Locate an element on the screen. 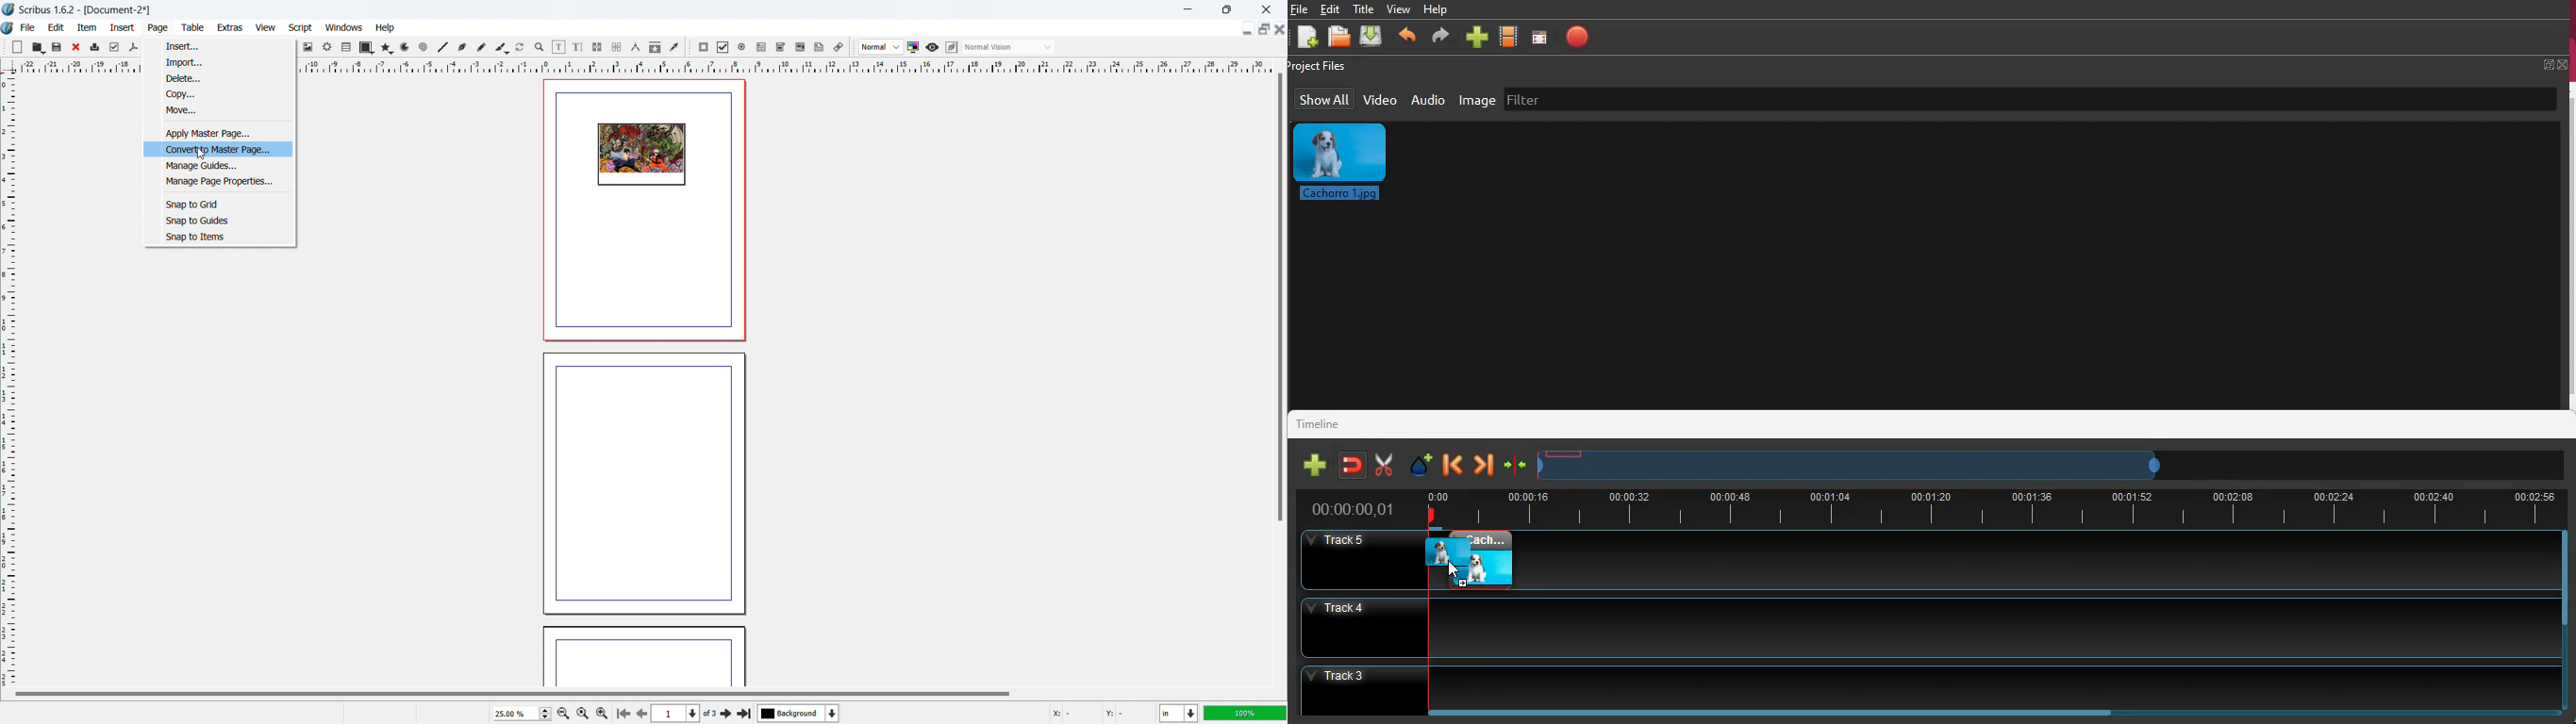  select visual appearance of the display is located at coordinates (1009, 47).